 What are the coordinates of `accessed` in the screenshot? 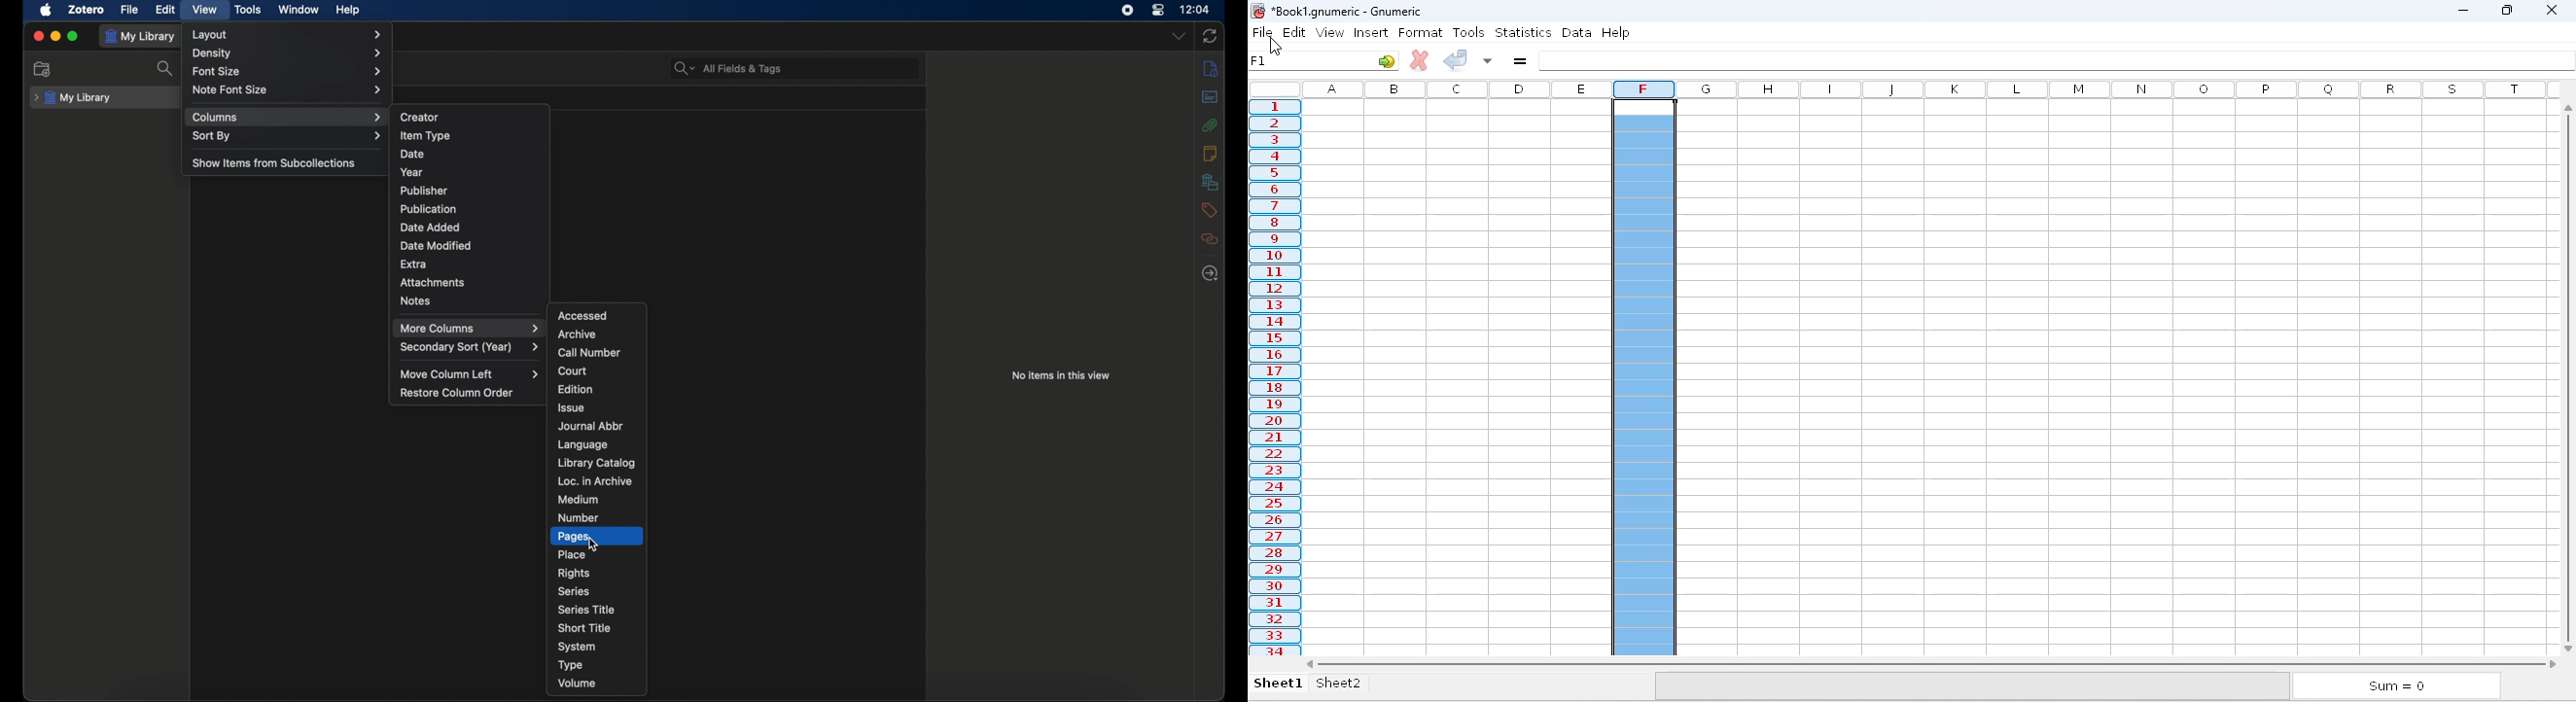 It's located at (584, 315).